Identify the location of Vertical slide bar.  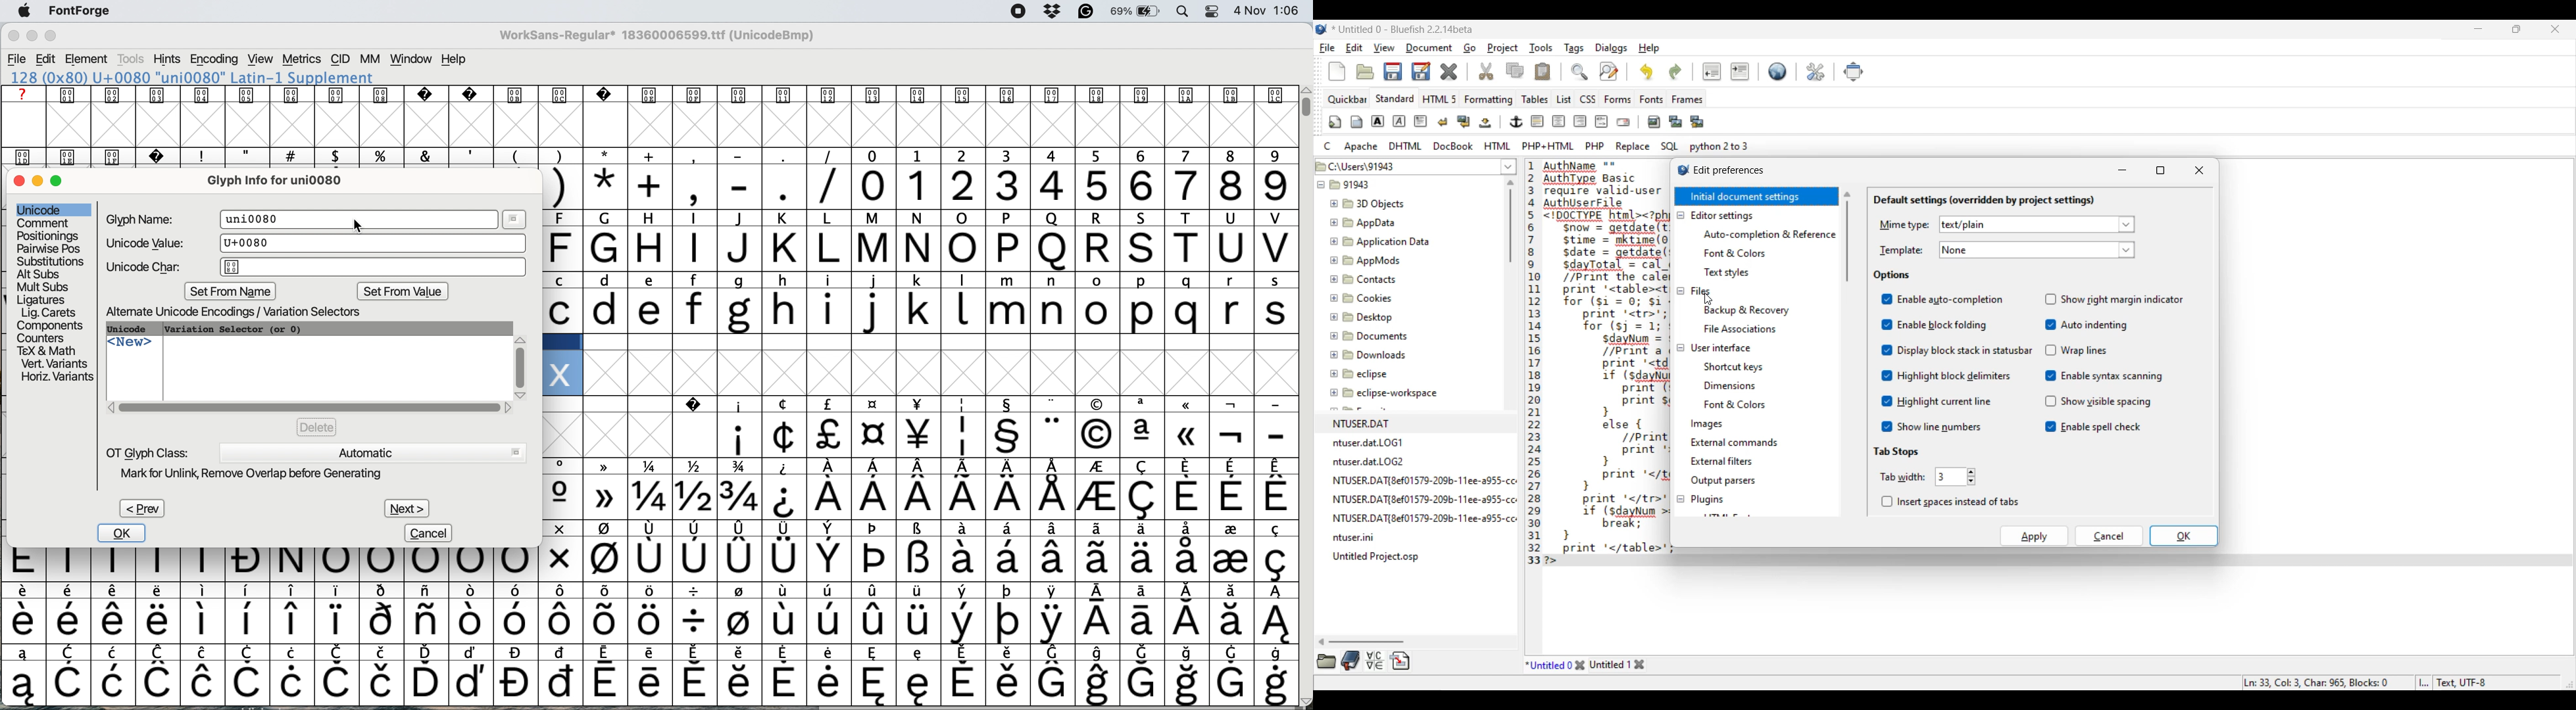
(1847, 237).